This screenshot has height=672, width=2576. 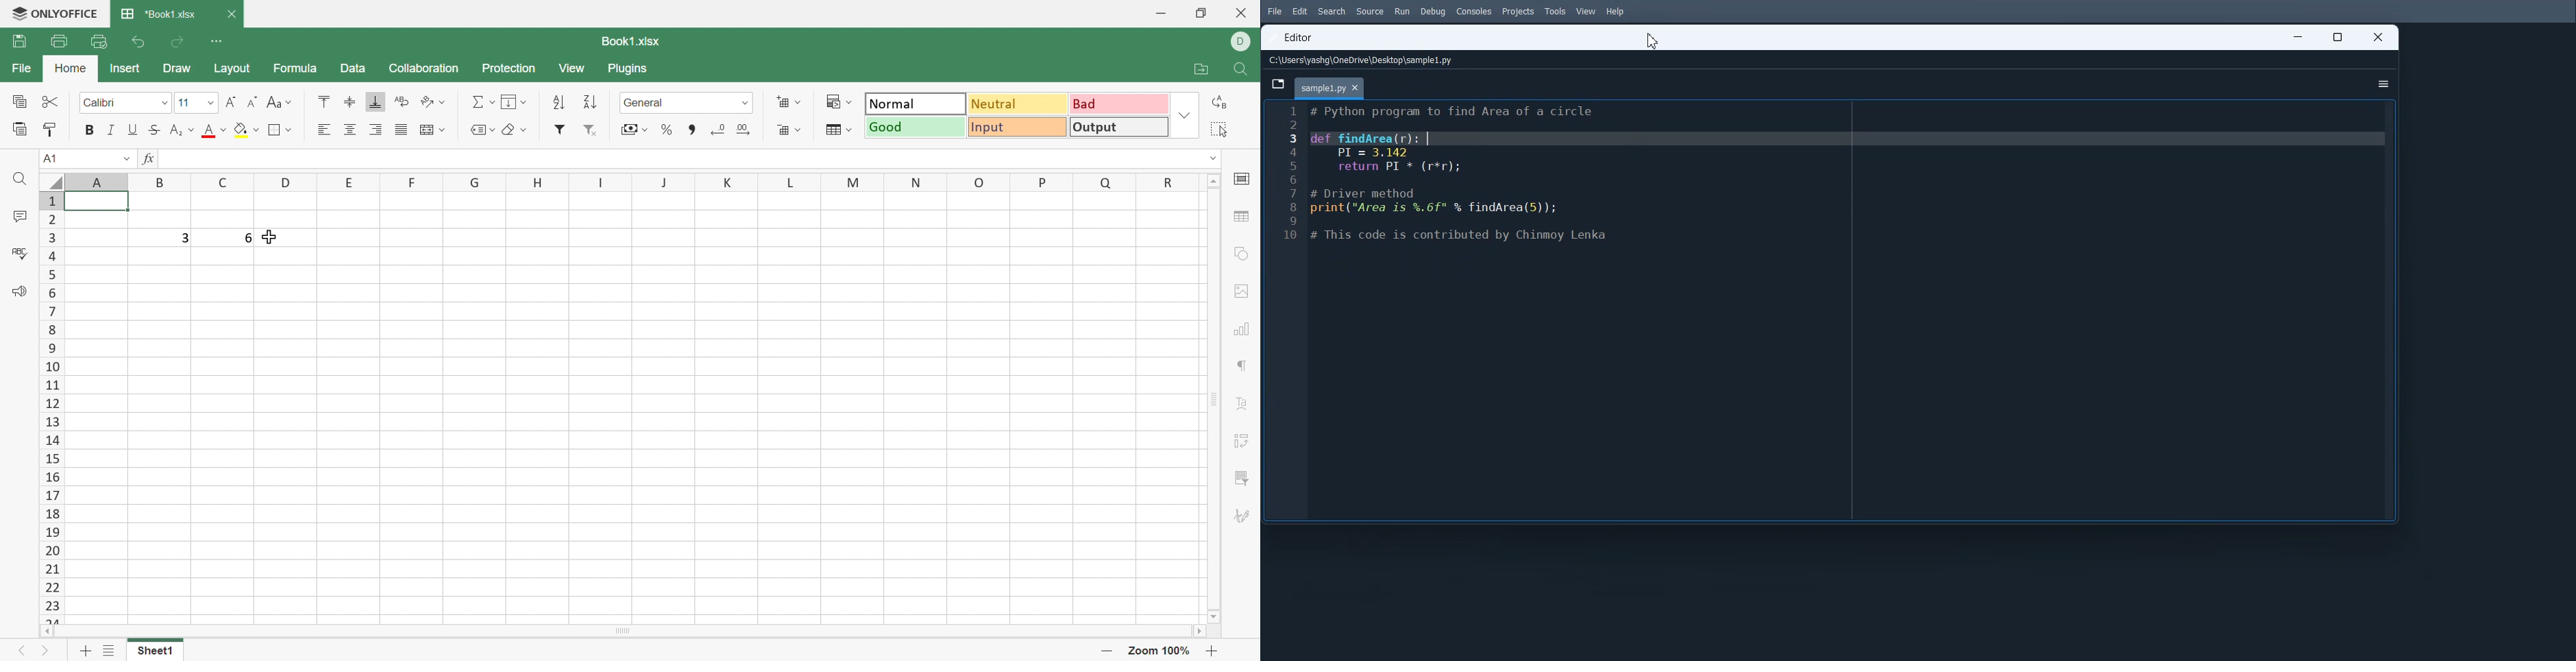 What do you see at coordinates (18, 41) in the screenshot?
I see `Save` at bounding box center [18, 41].